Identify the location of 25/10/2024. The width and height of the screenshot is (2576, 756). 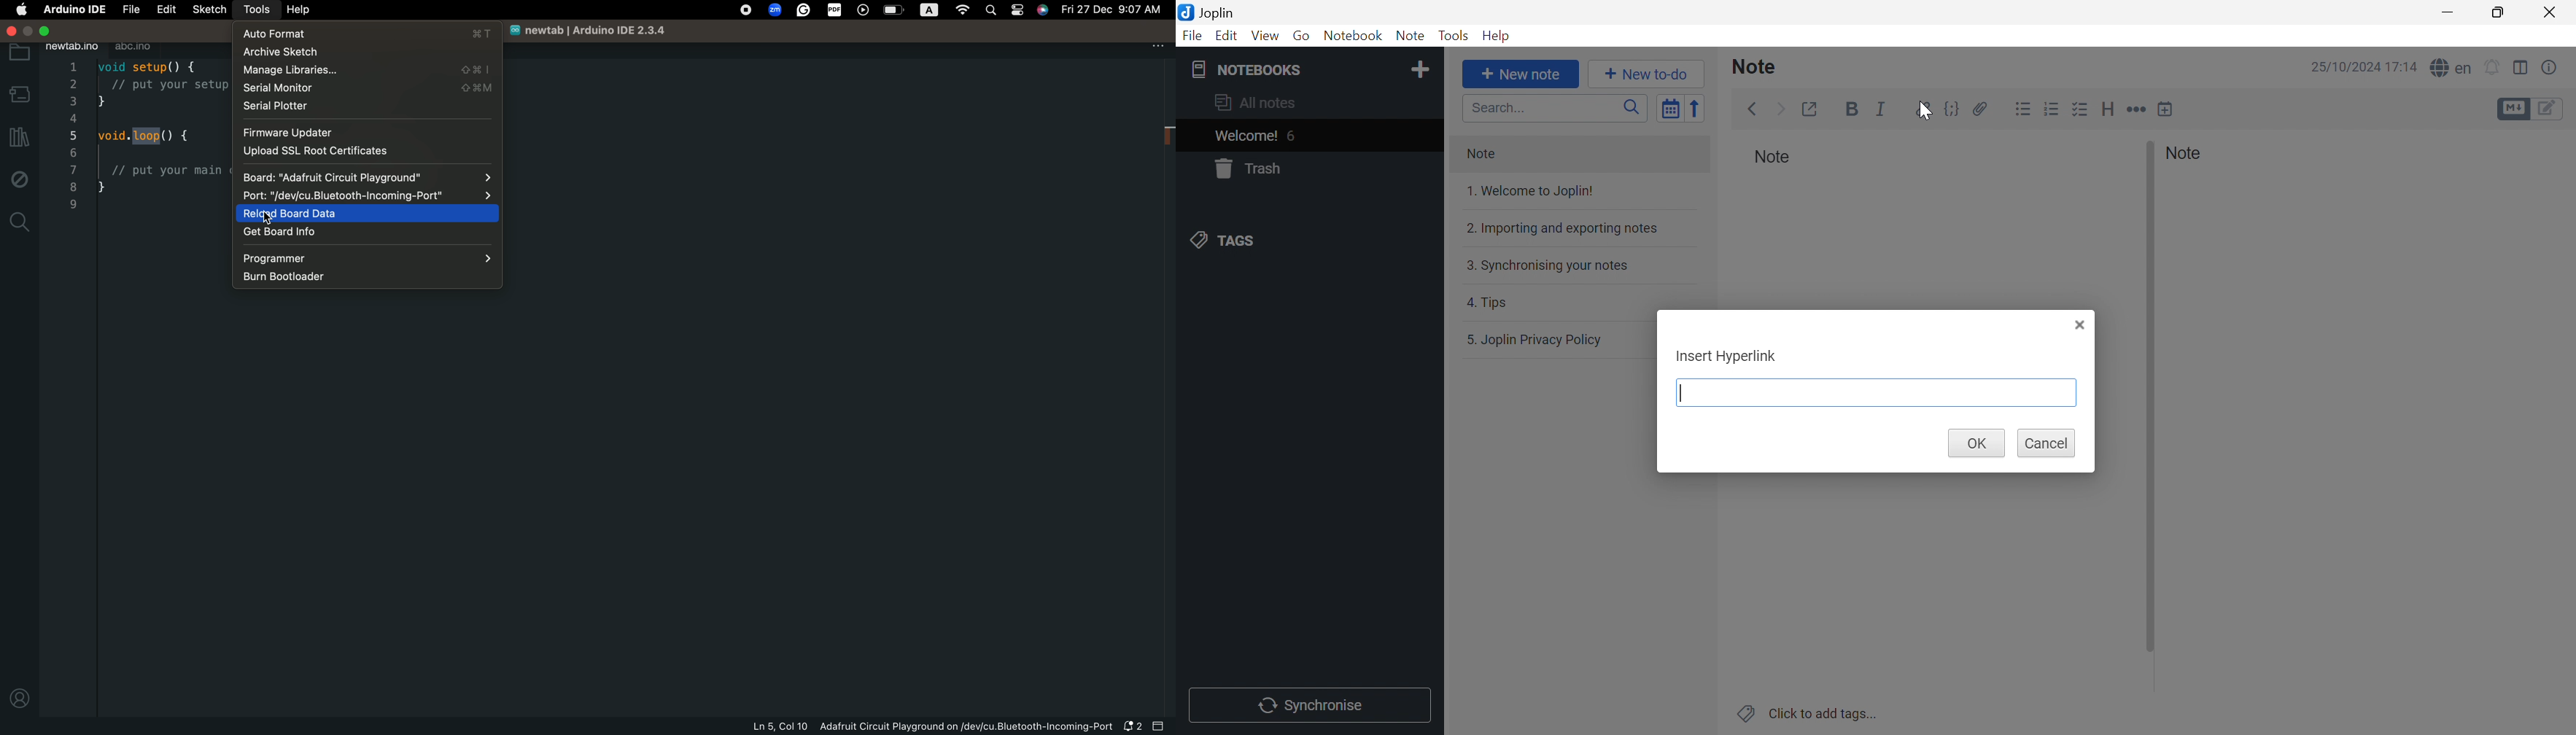
(2343, 68).